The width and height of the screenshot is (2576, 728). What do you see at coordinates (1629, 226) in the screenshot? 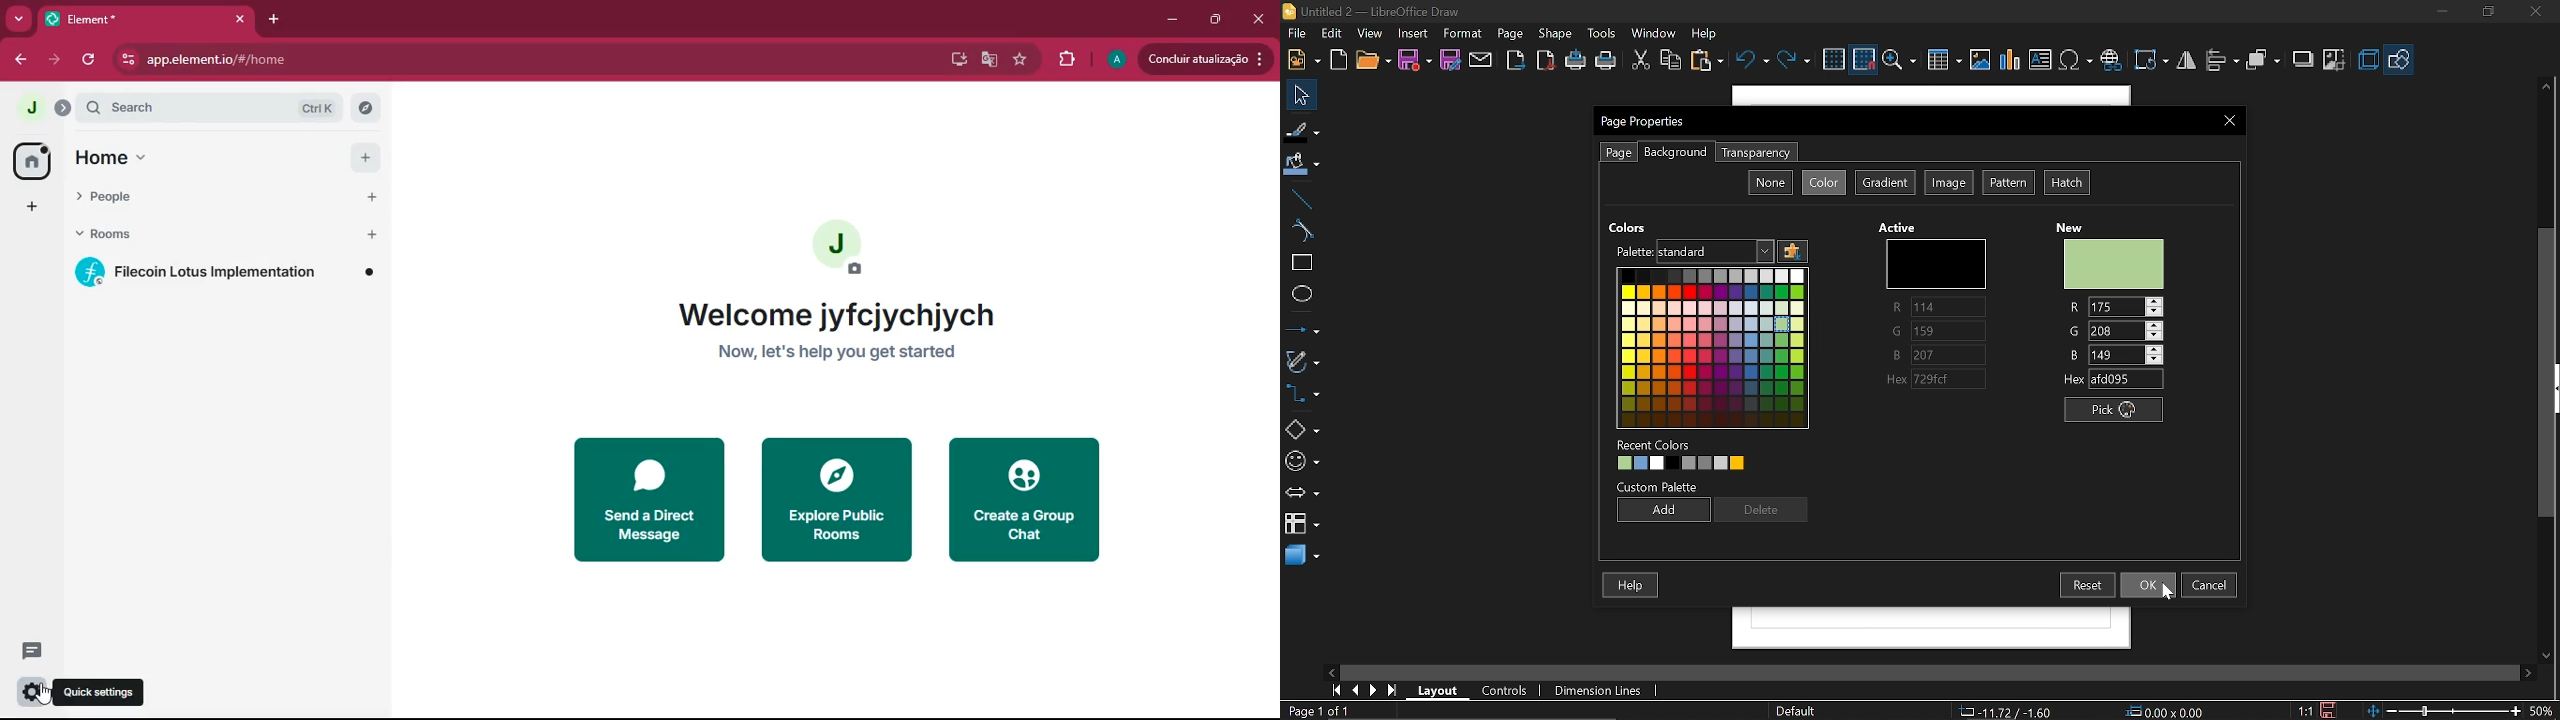
I see `Colors` at bounding box center [1629, 226].